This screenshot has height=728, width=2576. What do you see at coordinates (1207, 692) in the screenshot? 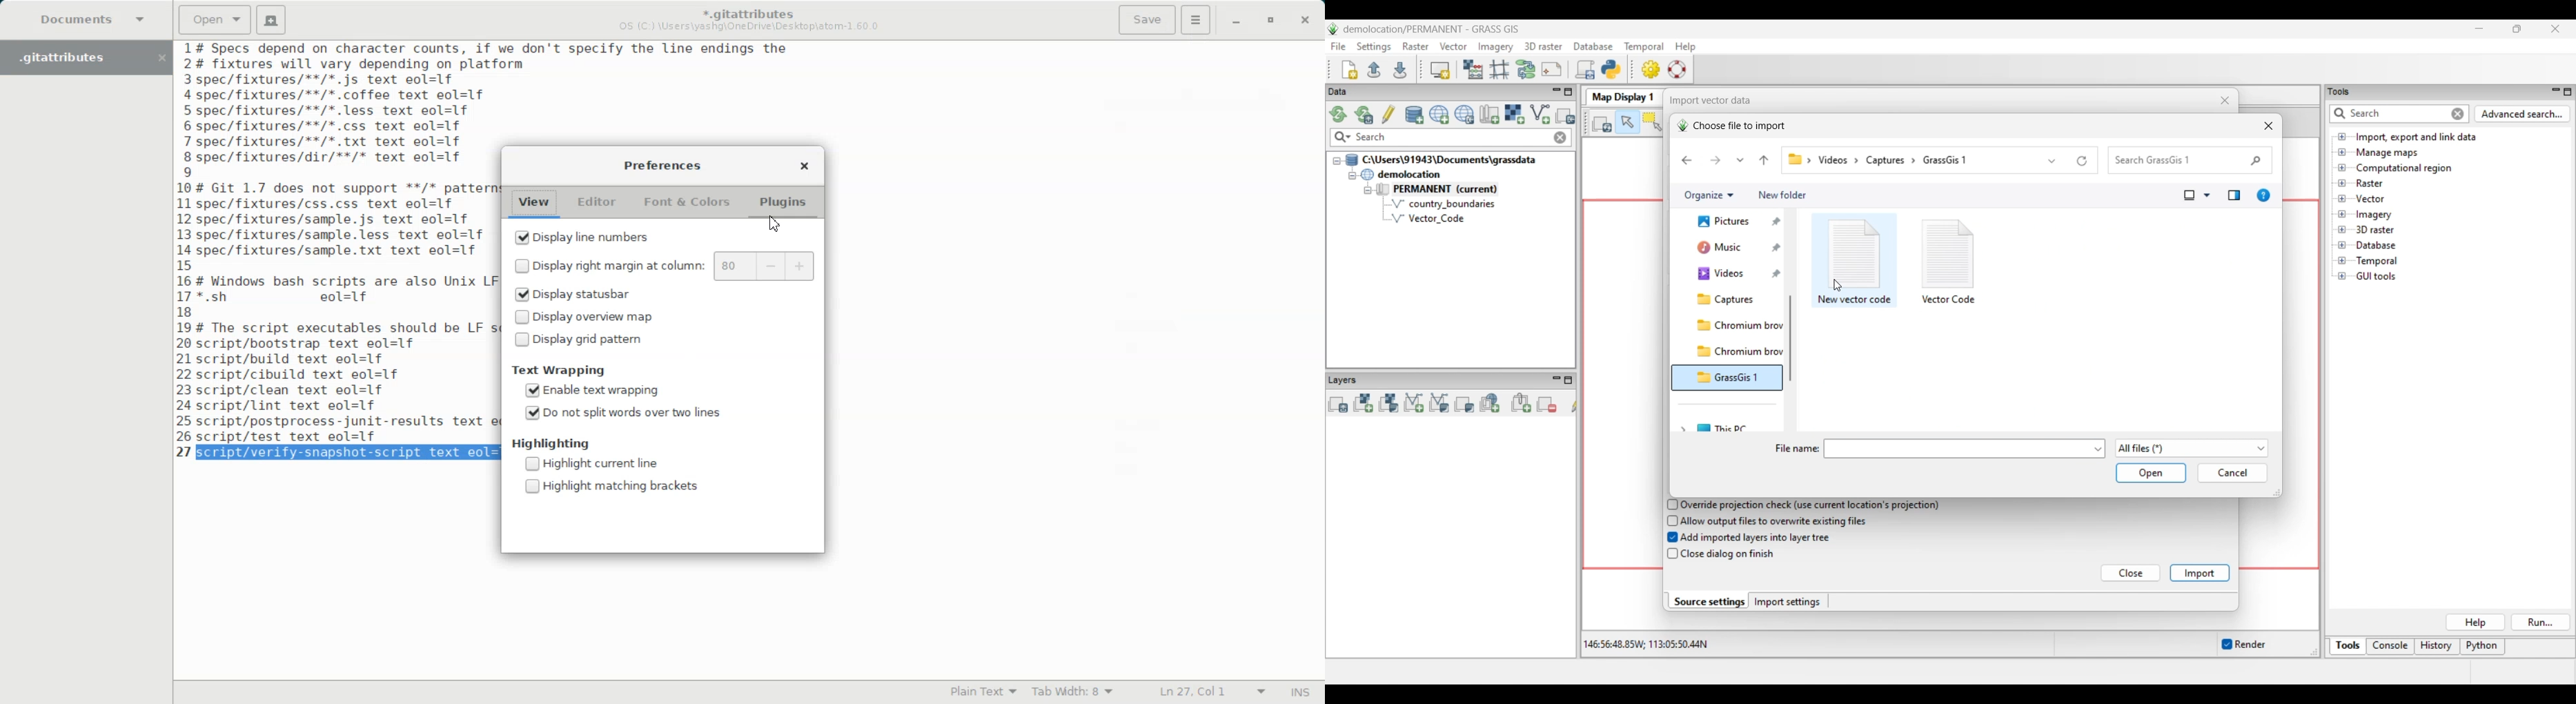
I see `Ln 27, Col 42` at bounding box center [1207, 692].